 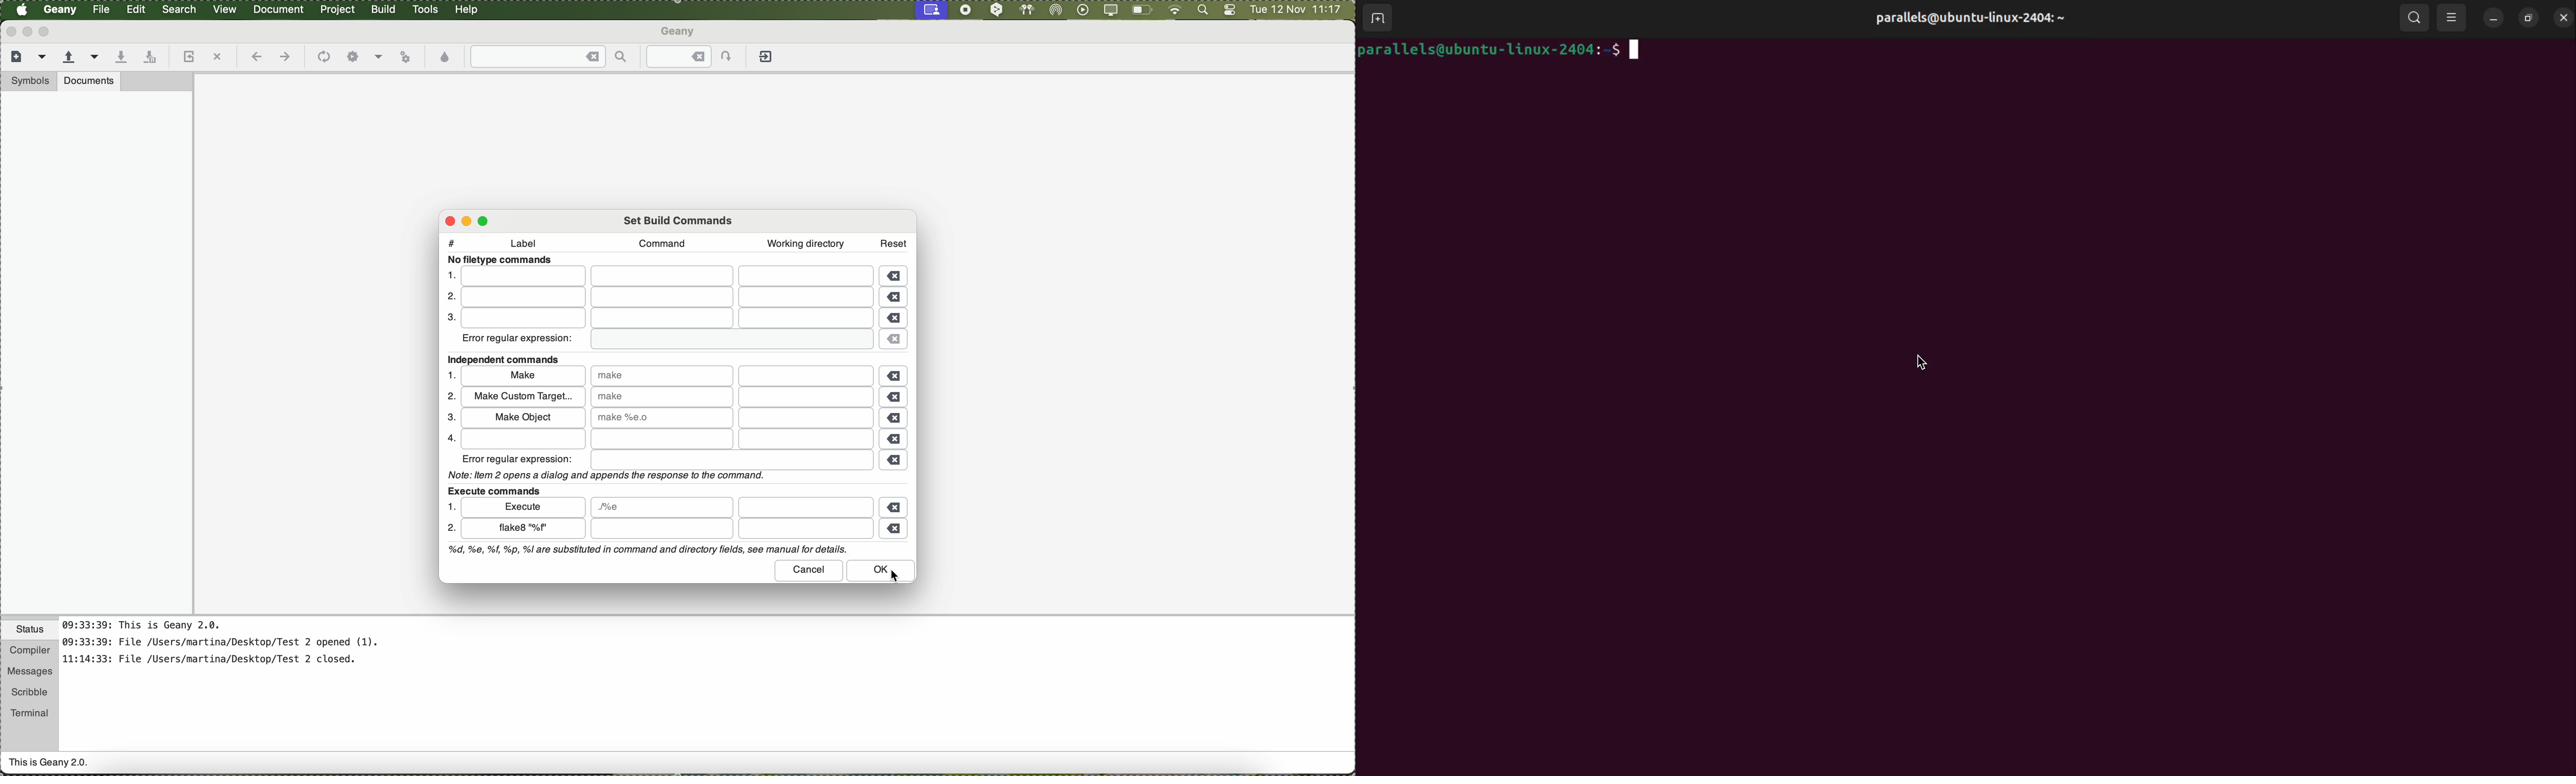 I want to click on file, so click(x=728, y=340).